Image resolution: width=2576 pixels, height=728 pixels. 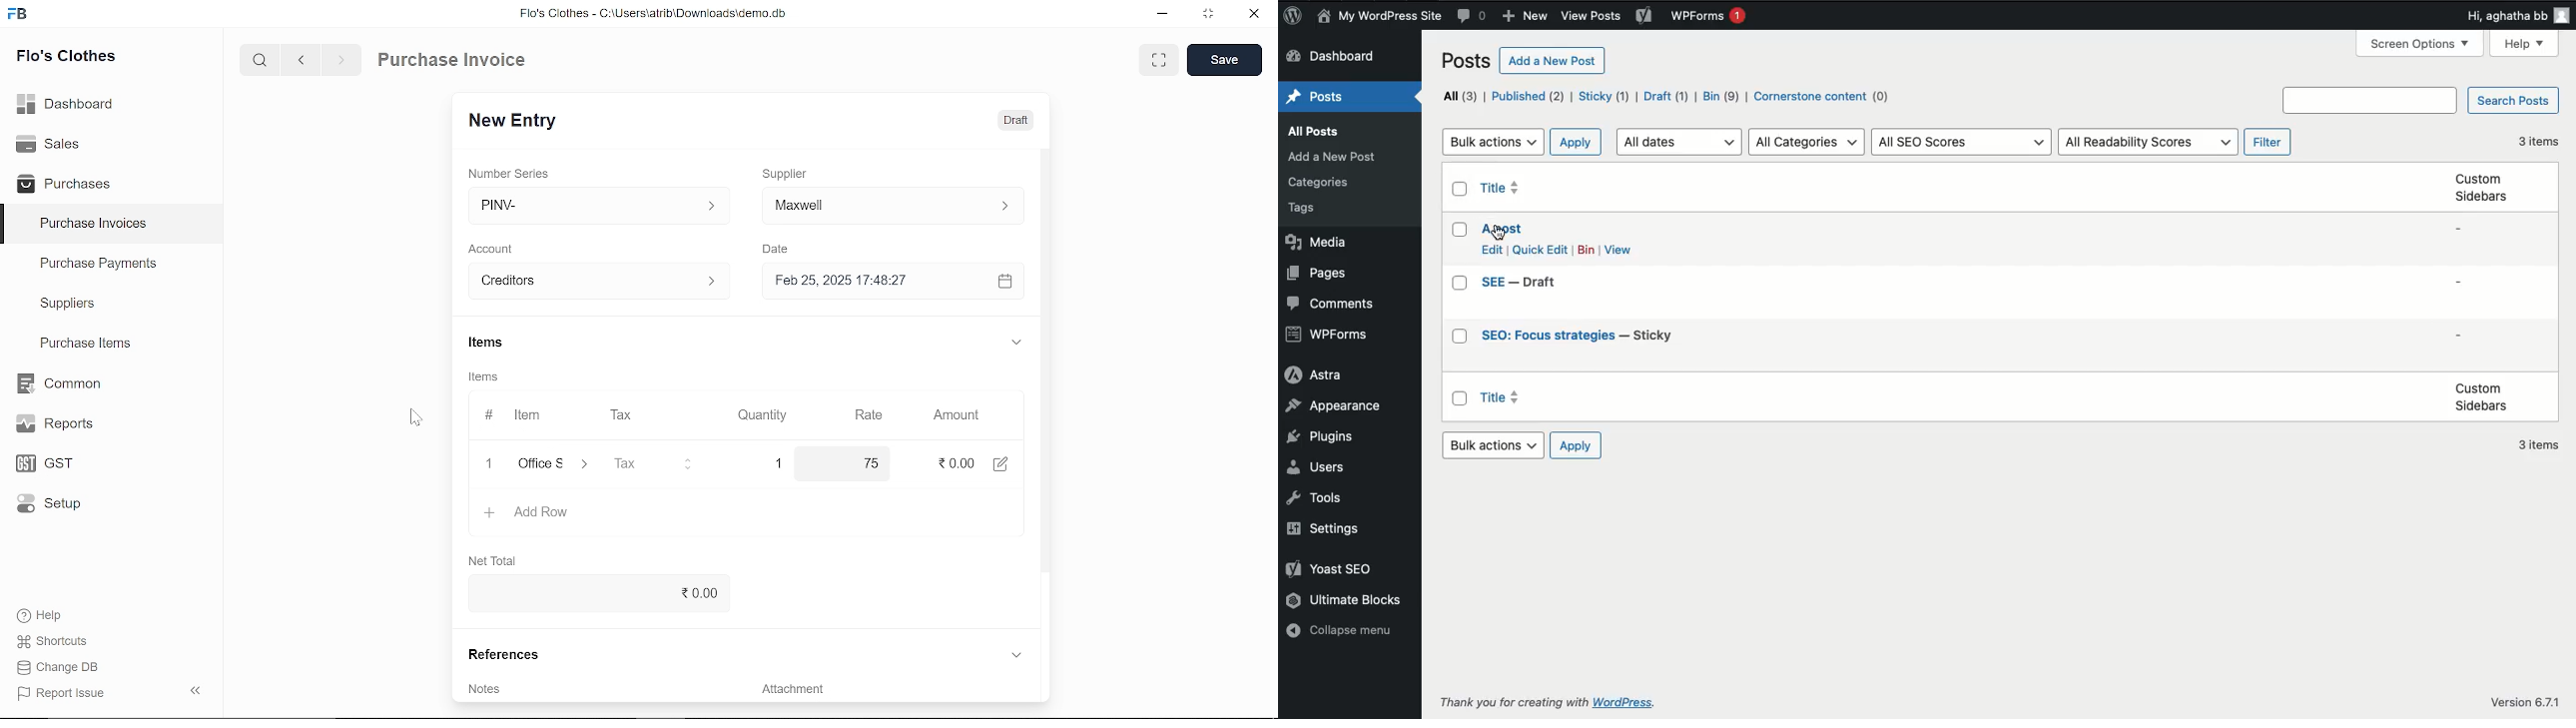 I want to click on New Entry, so click(x=517, y=119).